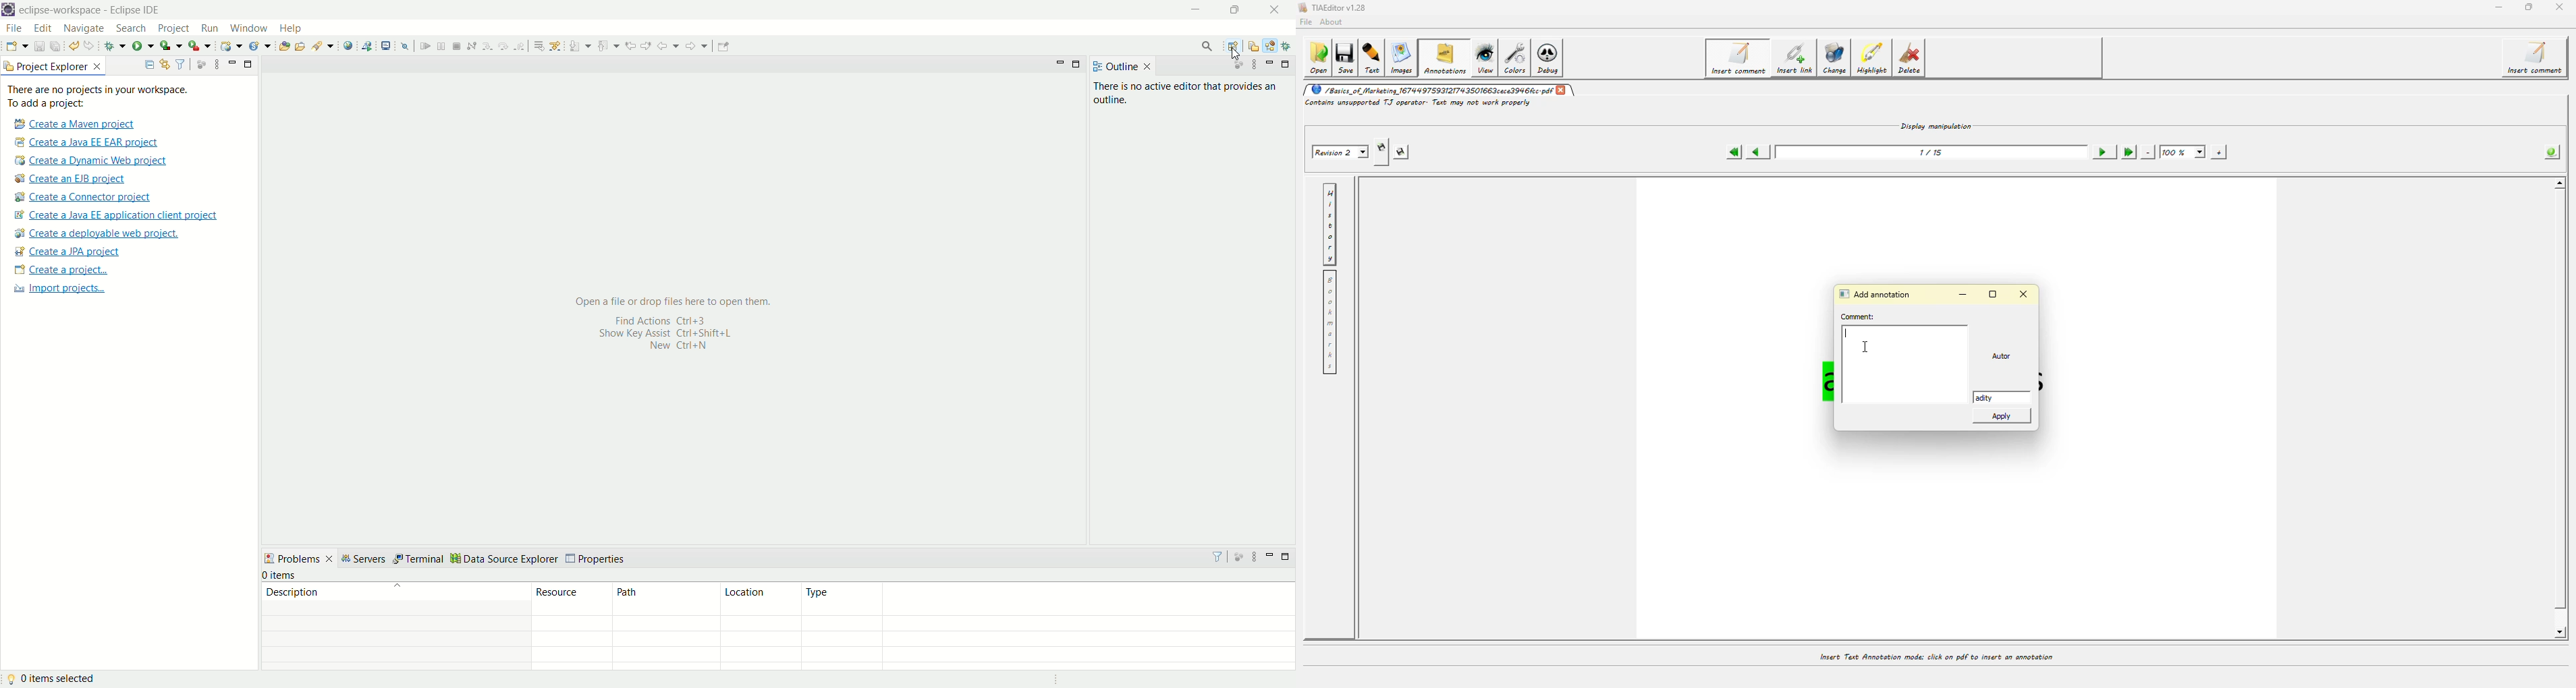 The width and height of the screenshot is (2576, 700). Describe the element at coordinates (391, 627) in the screenshot. I see `description` at that location.